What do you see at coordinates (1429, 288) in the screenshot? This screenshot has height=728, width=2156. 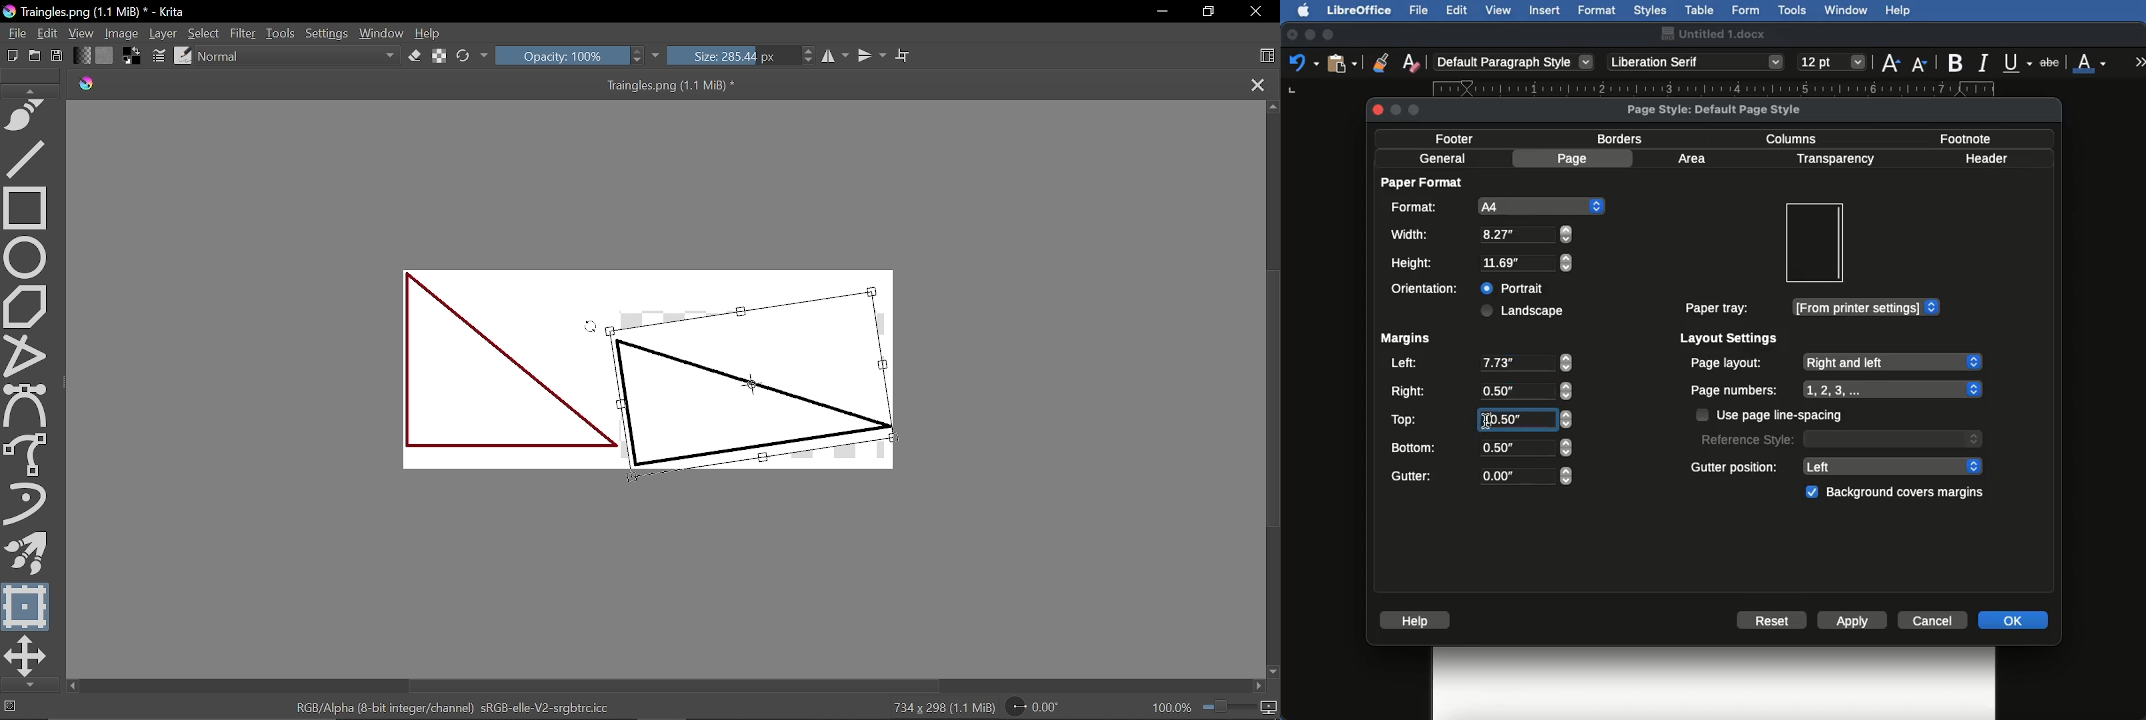 I see `Orientation` at bounding box center [1429, 288].